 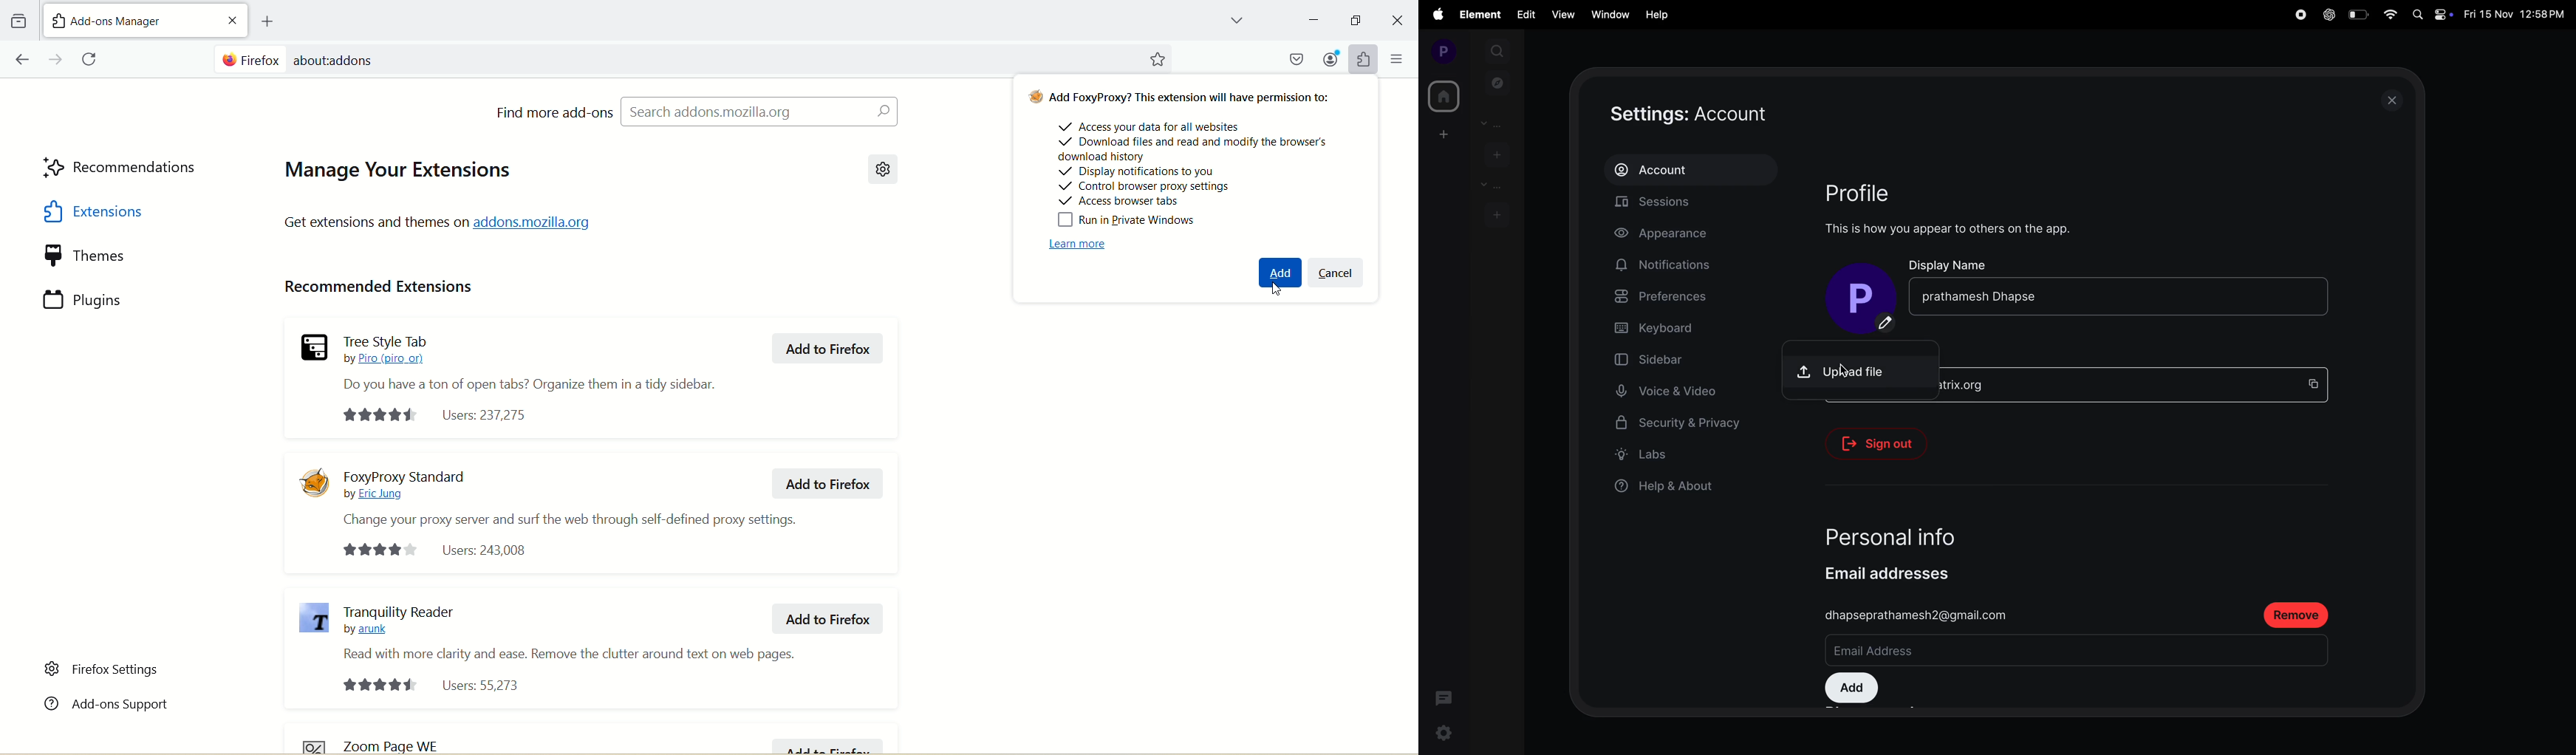 What do you see at coordinates (1497, 214) in the screenshot?
I see `add rooms` at bounding box center [1497, 214].